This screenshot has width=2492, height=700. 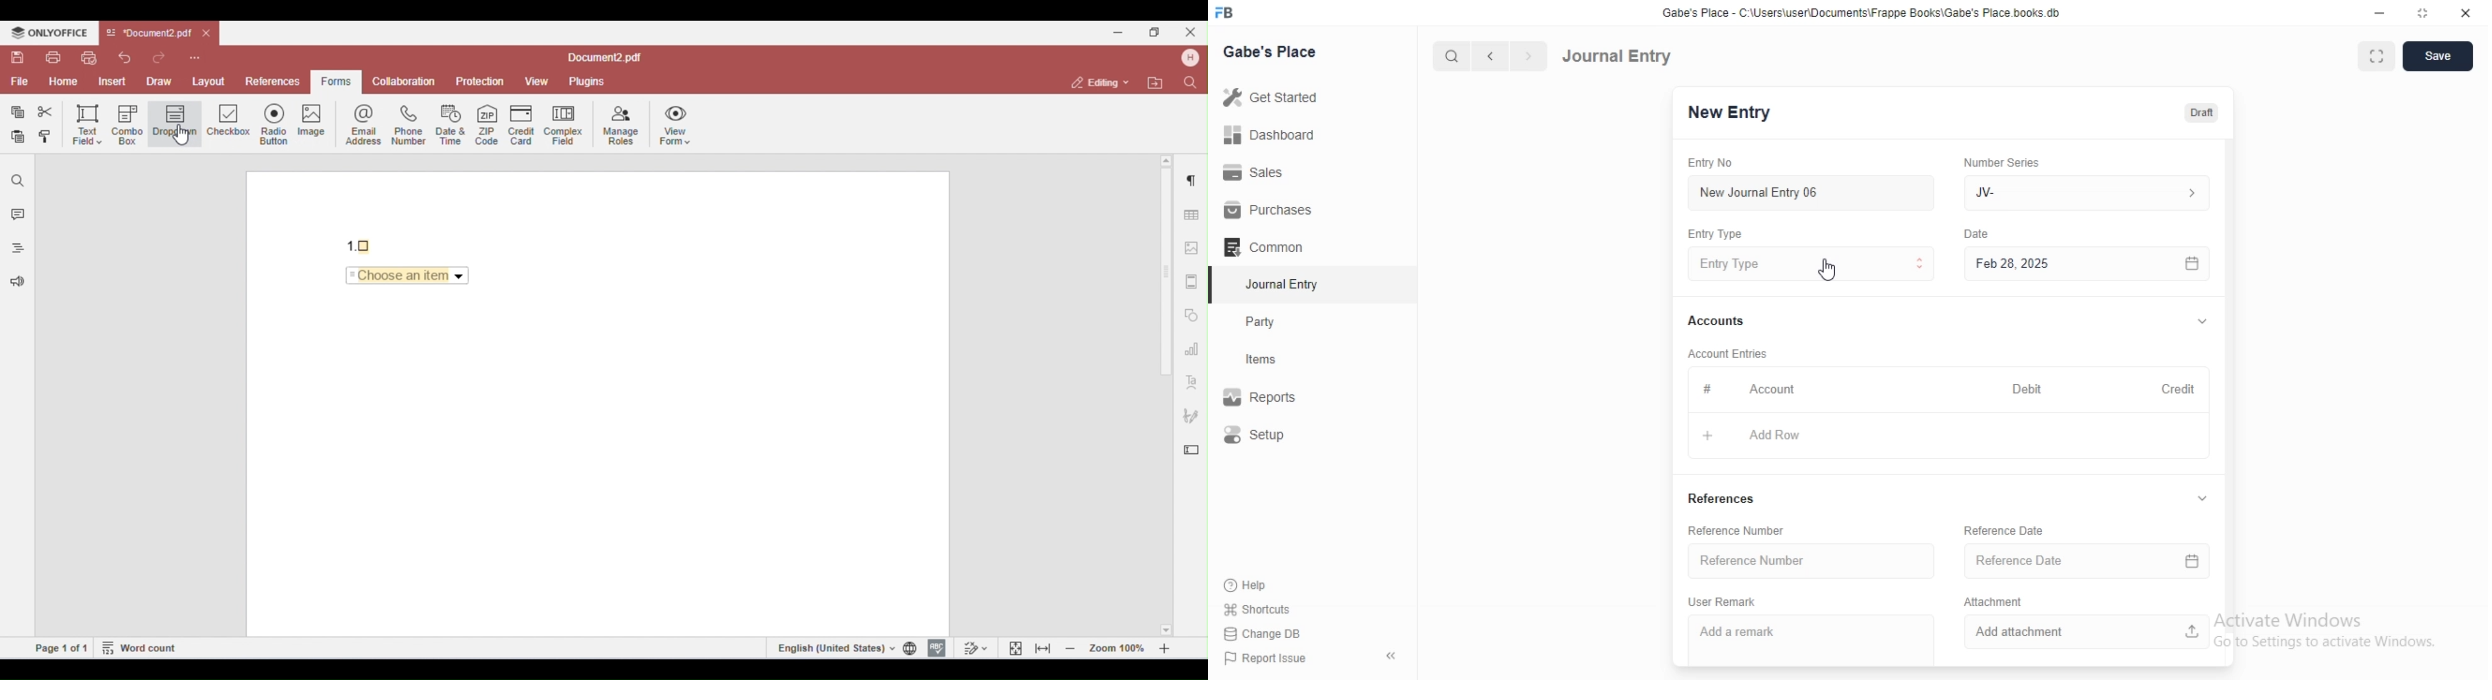 I want to click on restore down, so click(x=2424, y=15).